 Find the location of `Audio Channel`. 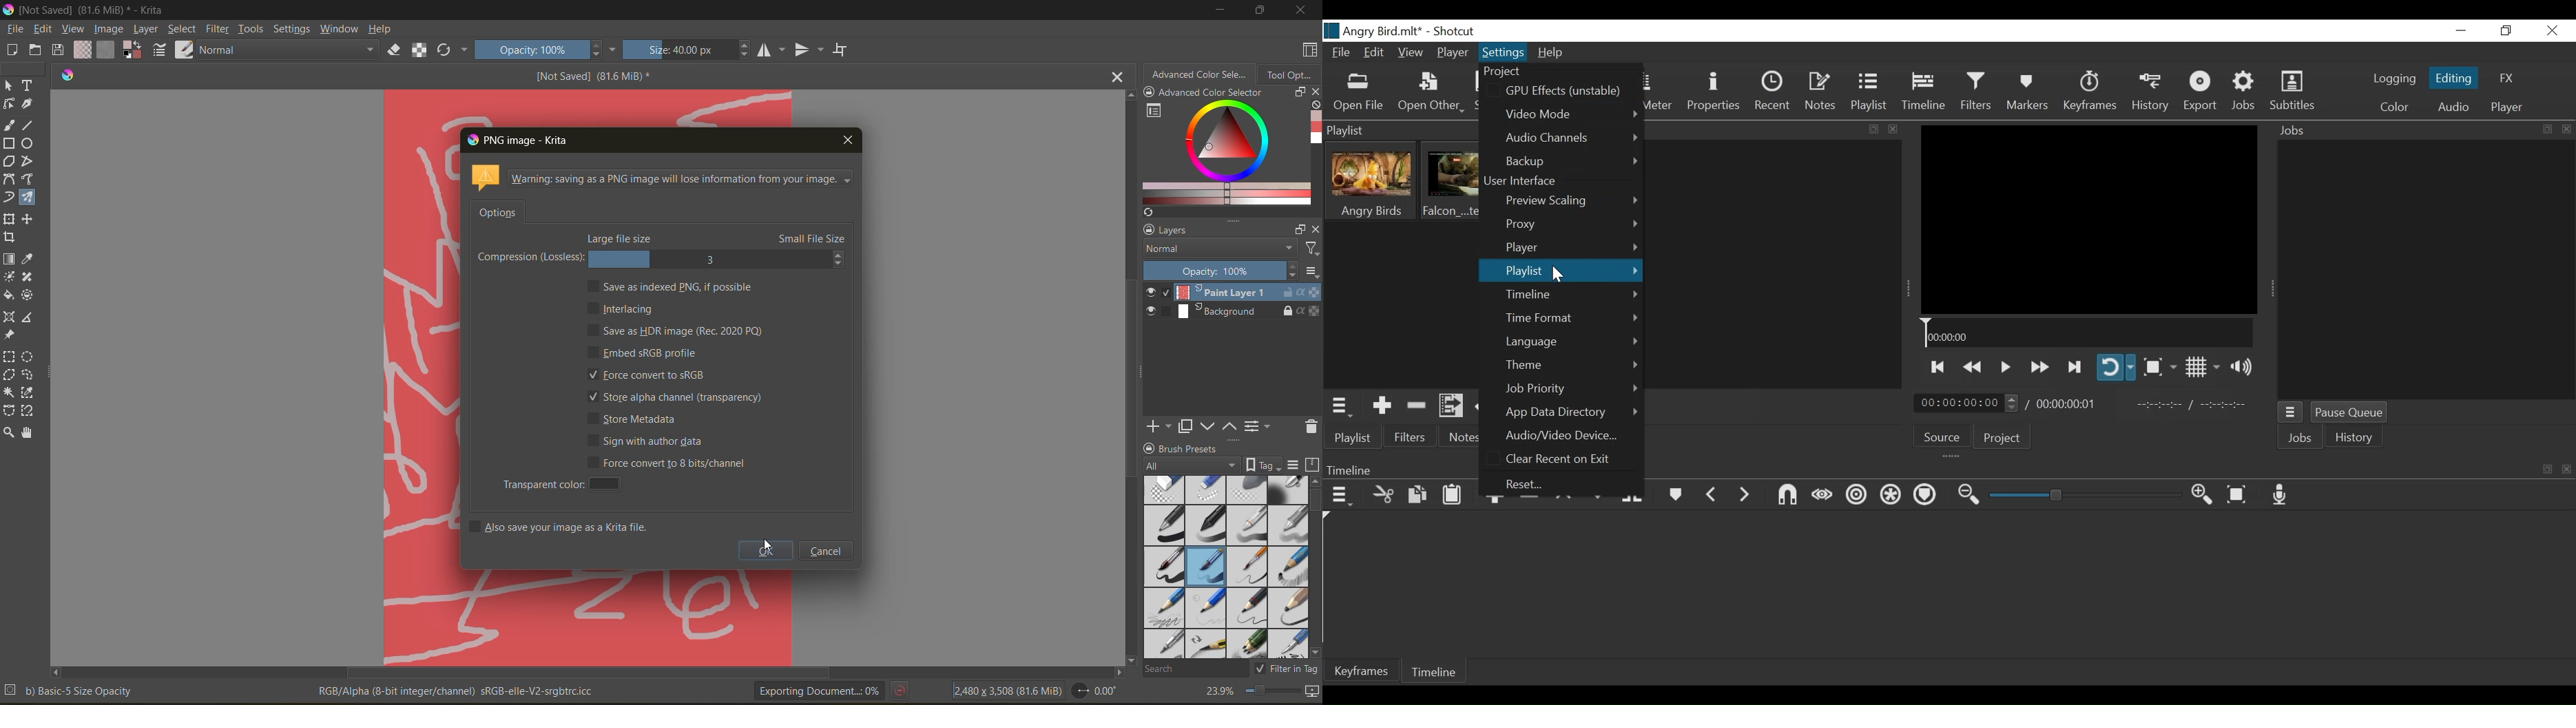

Audio Channel is located at coordinates (1574, 137).